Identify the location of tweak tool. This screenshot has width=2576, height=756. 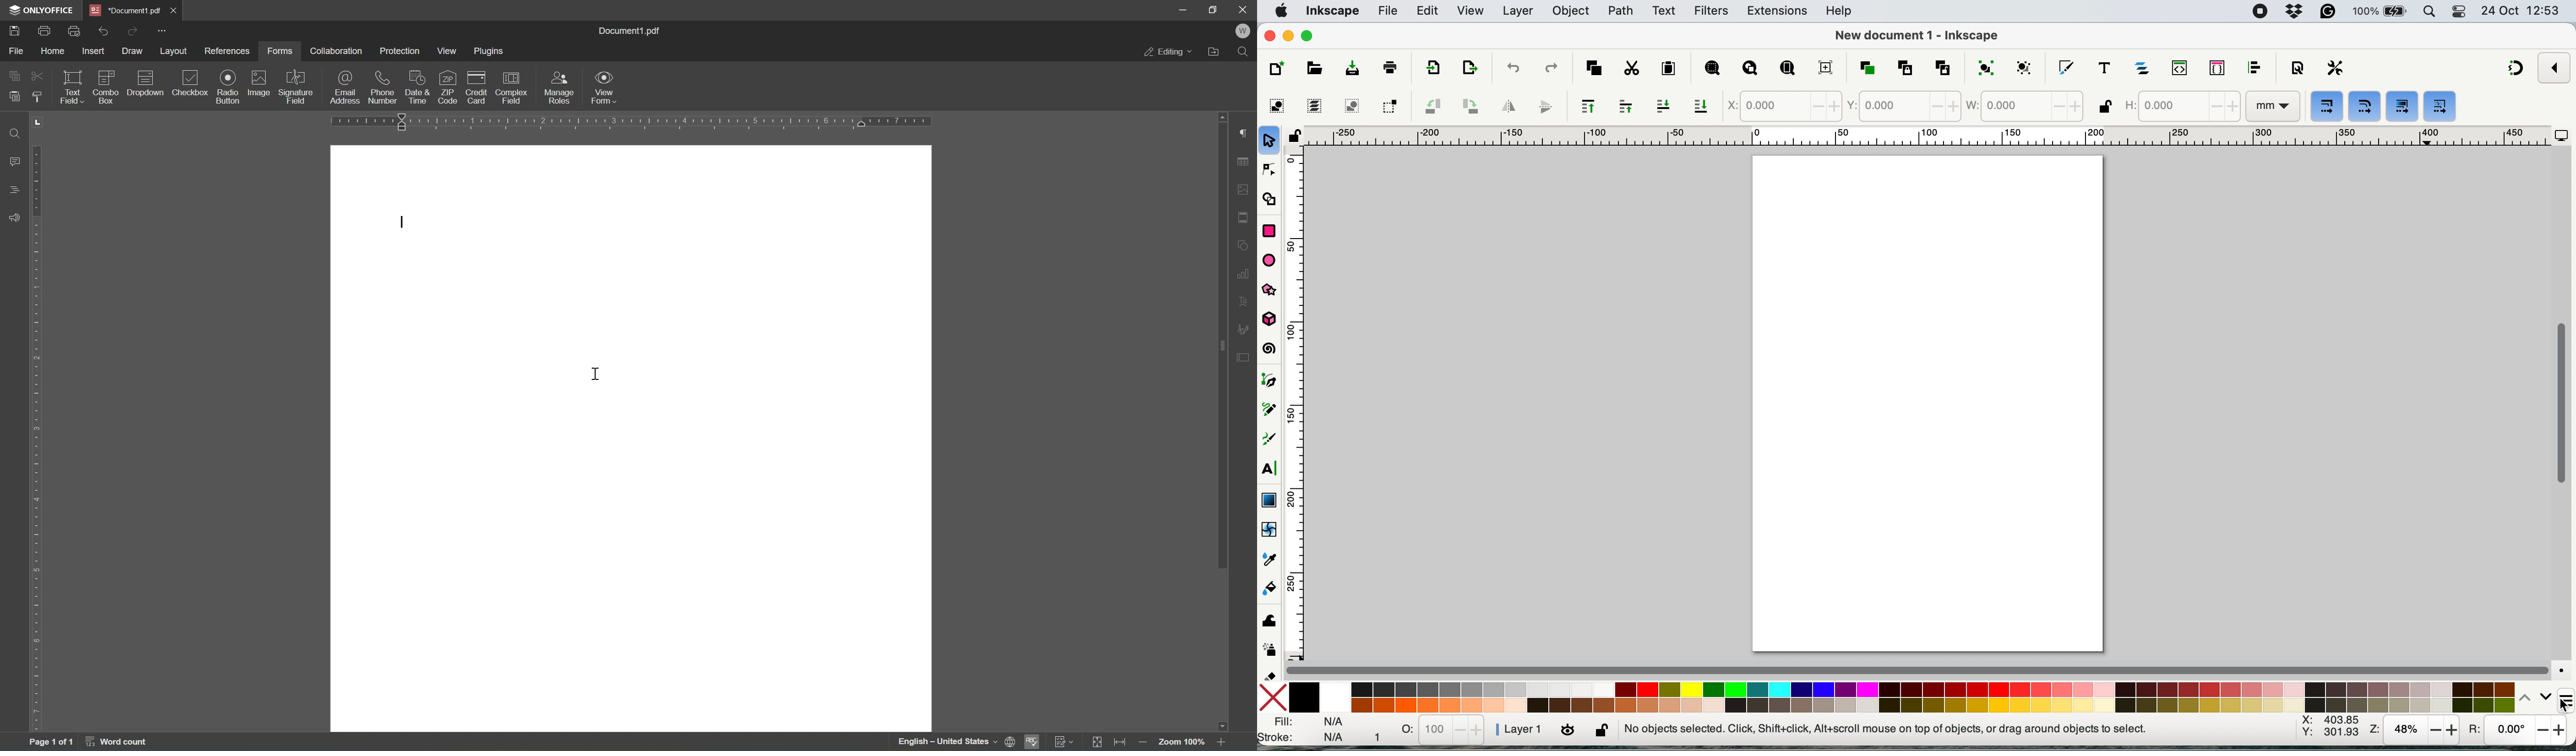
(1269, 624).